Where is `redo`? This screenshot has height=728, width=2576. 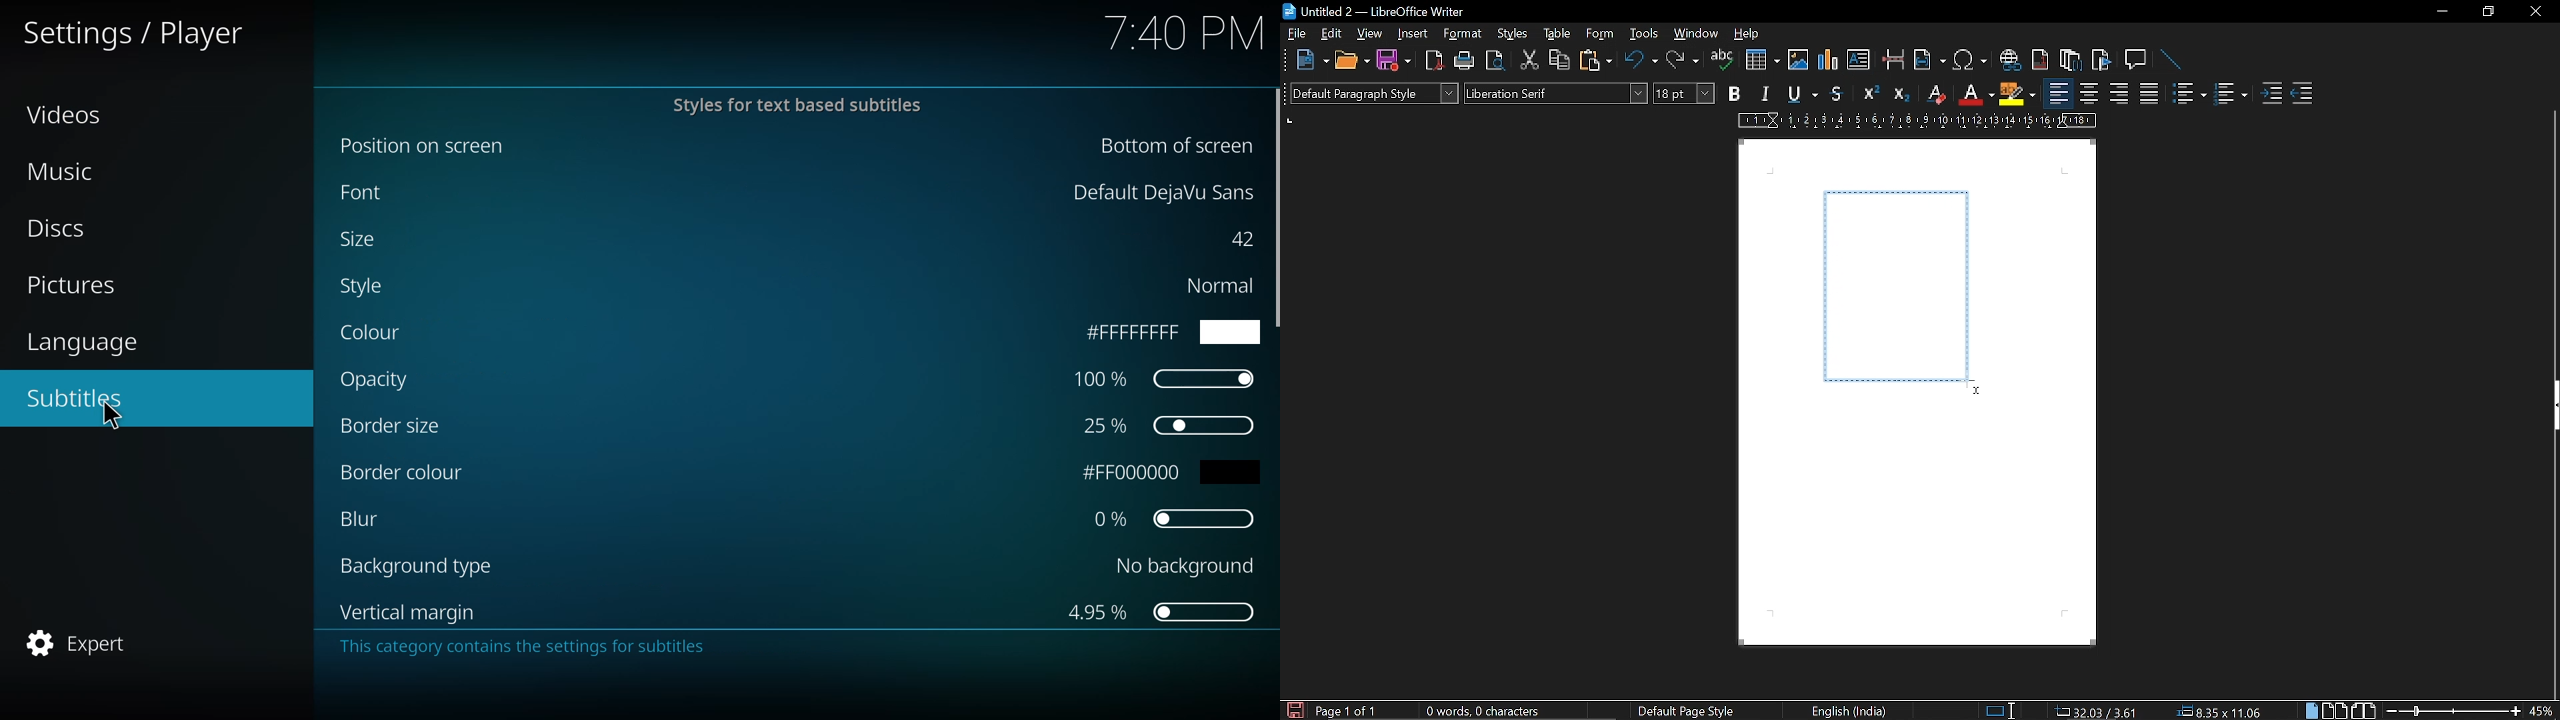 redo is located at coordinates (1682, 62).